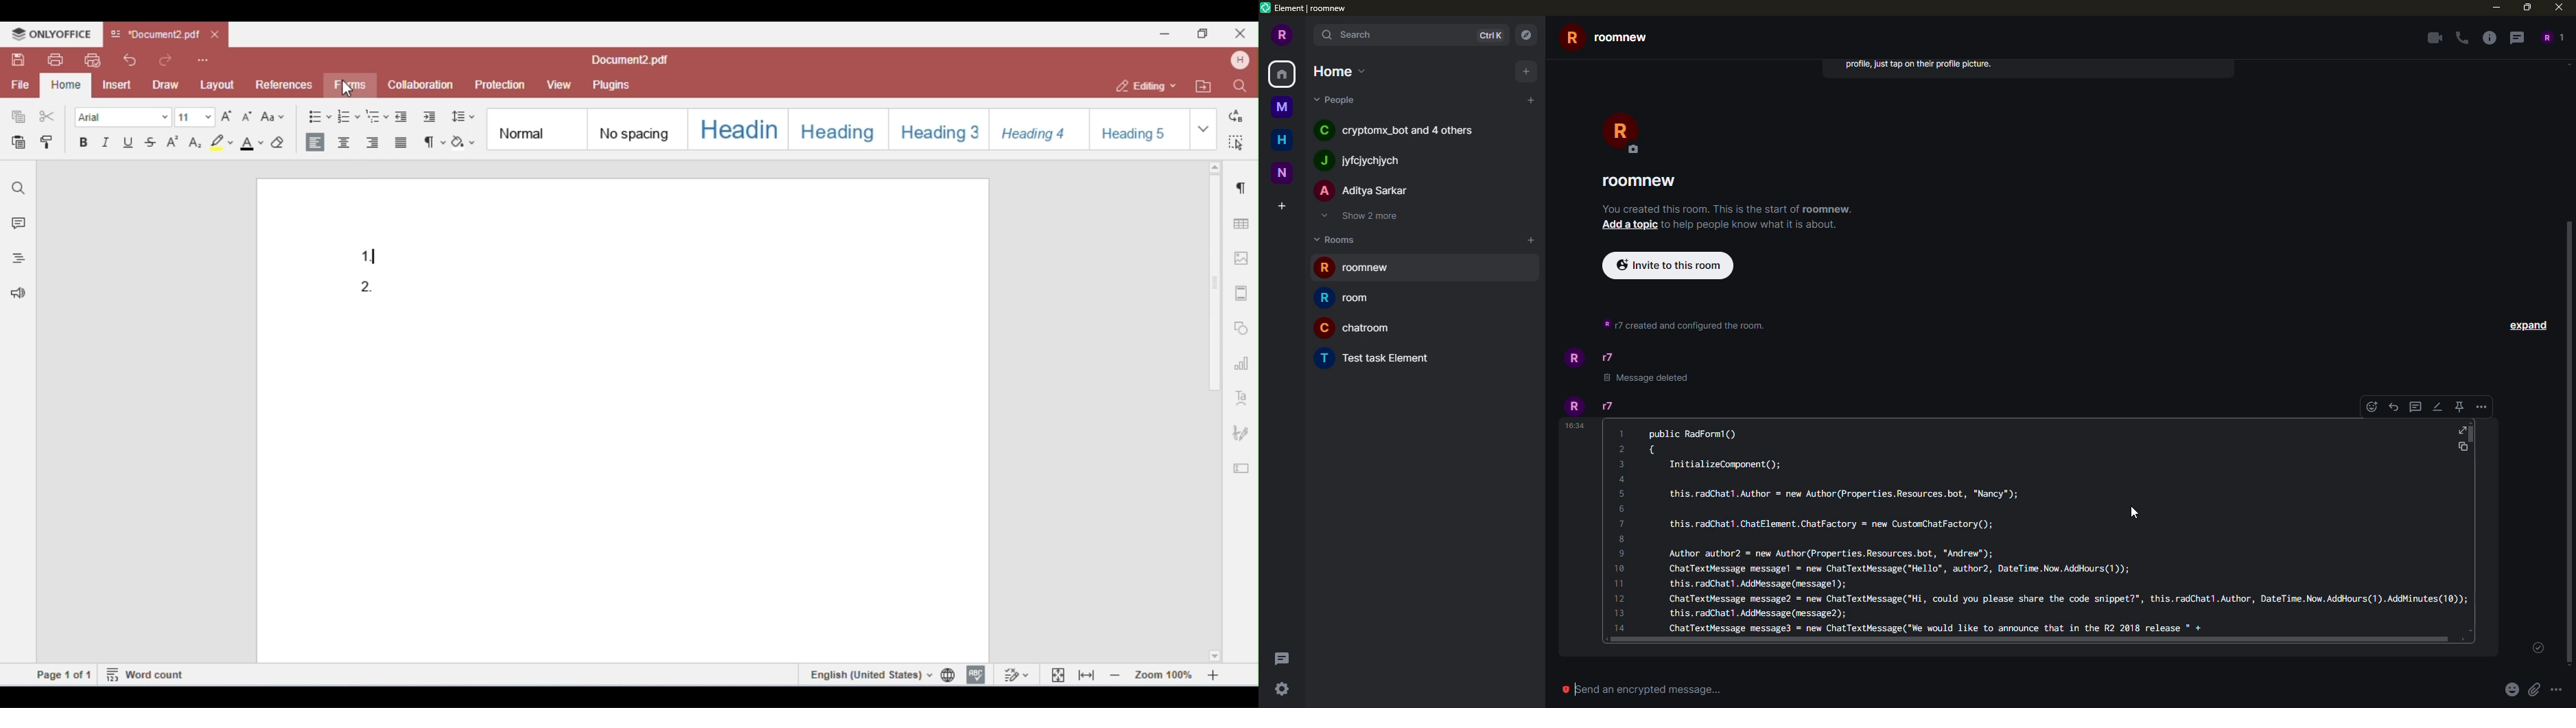  What do you see at coordinates (2556, 688) in the screenshot?
I see `more` at bounding box center [2556, 688].